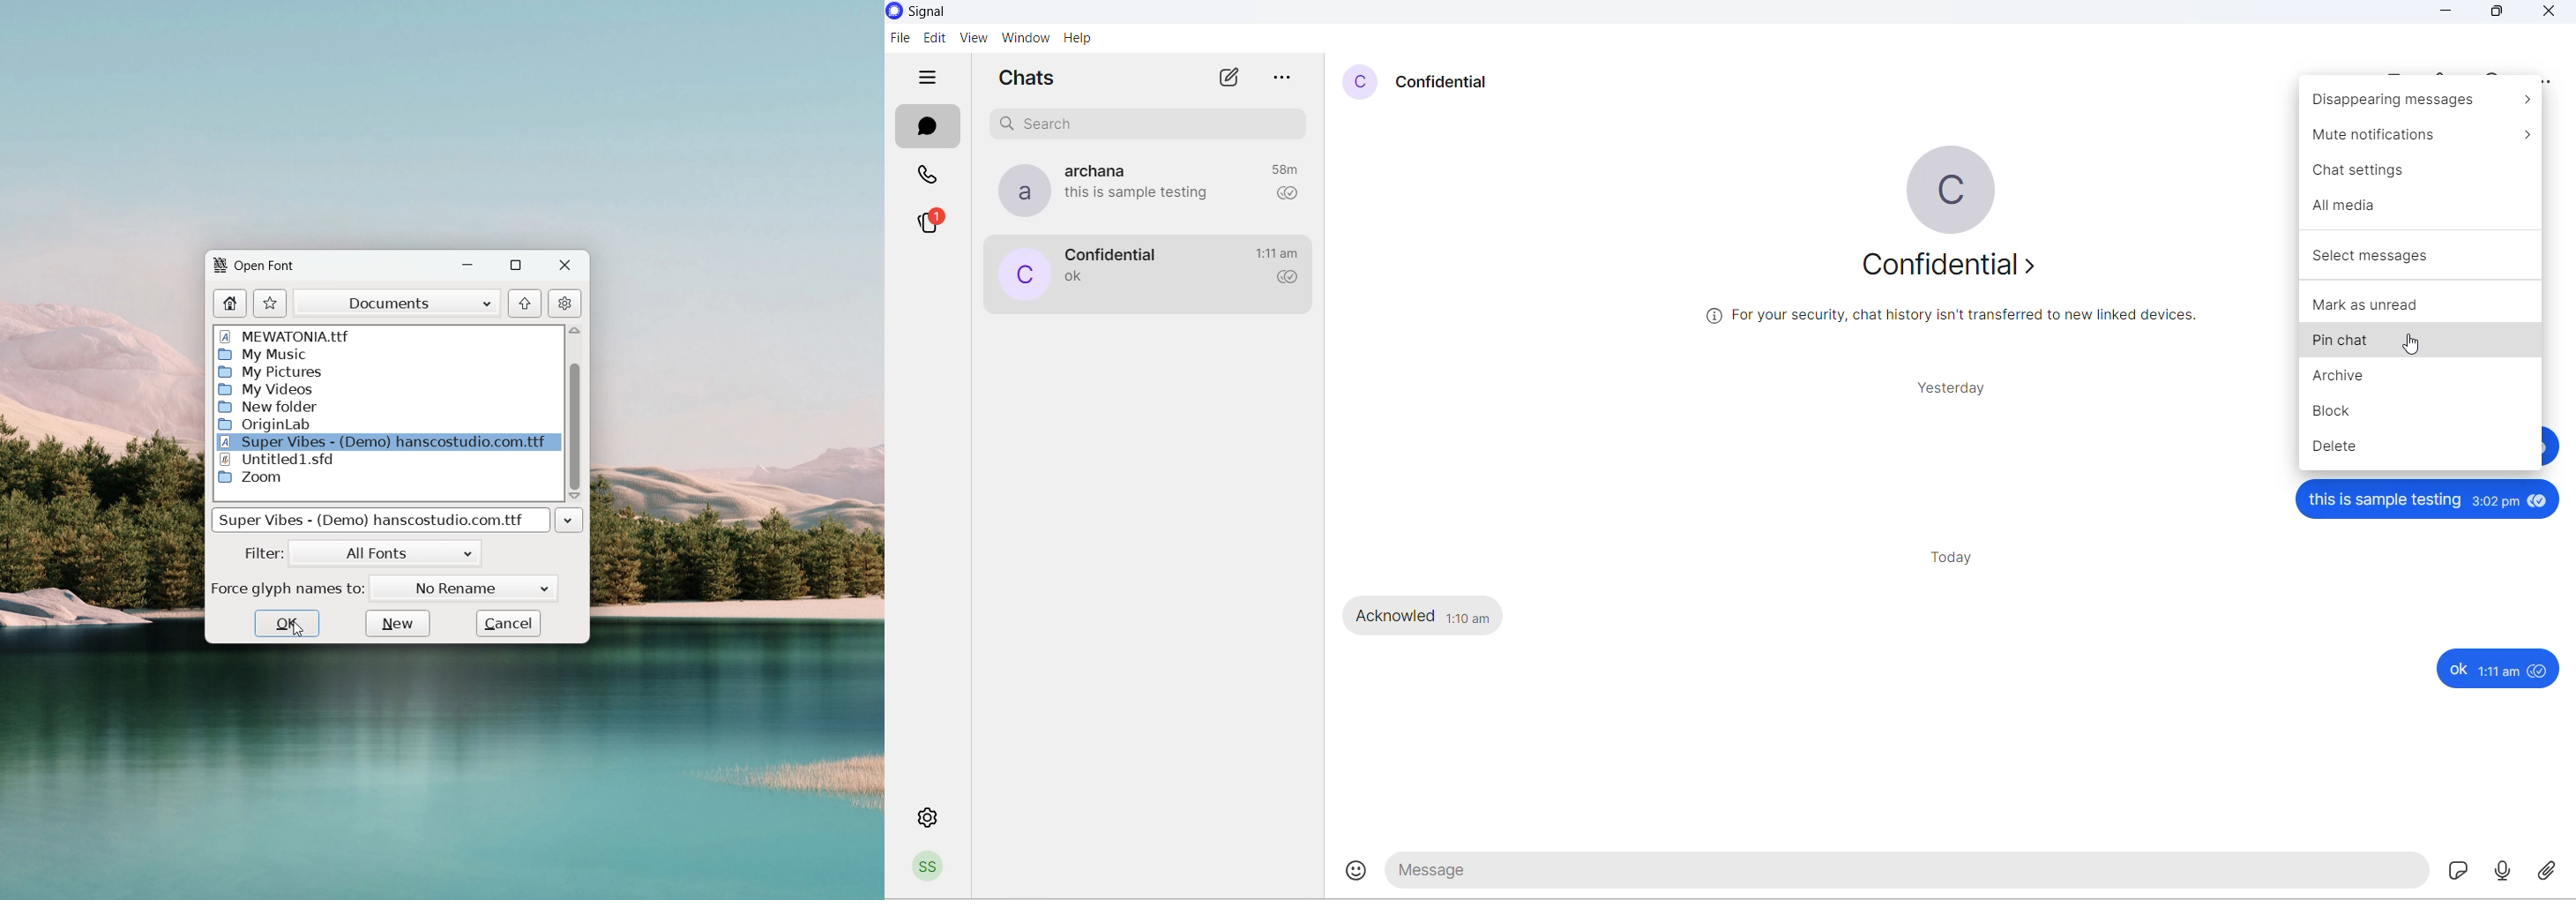  What do you see at coordinates (931, 870) in the screenshot?
I see `Profile picture` at bounding box center [931, 870].